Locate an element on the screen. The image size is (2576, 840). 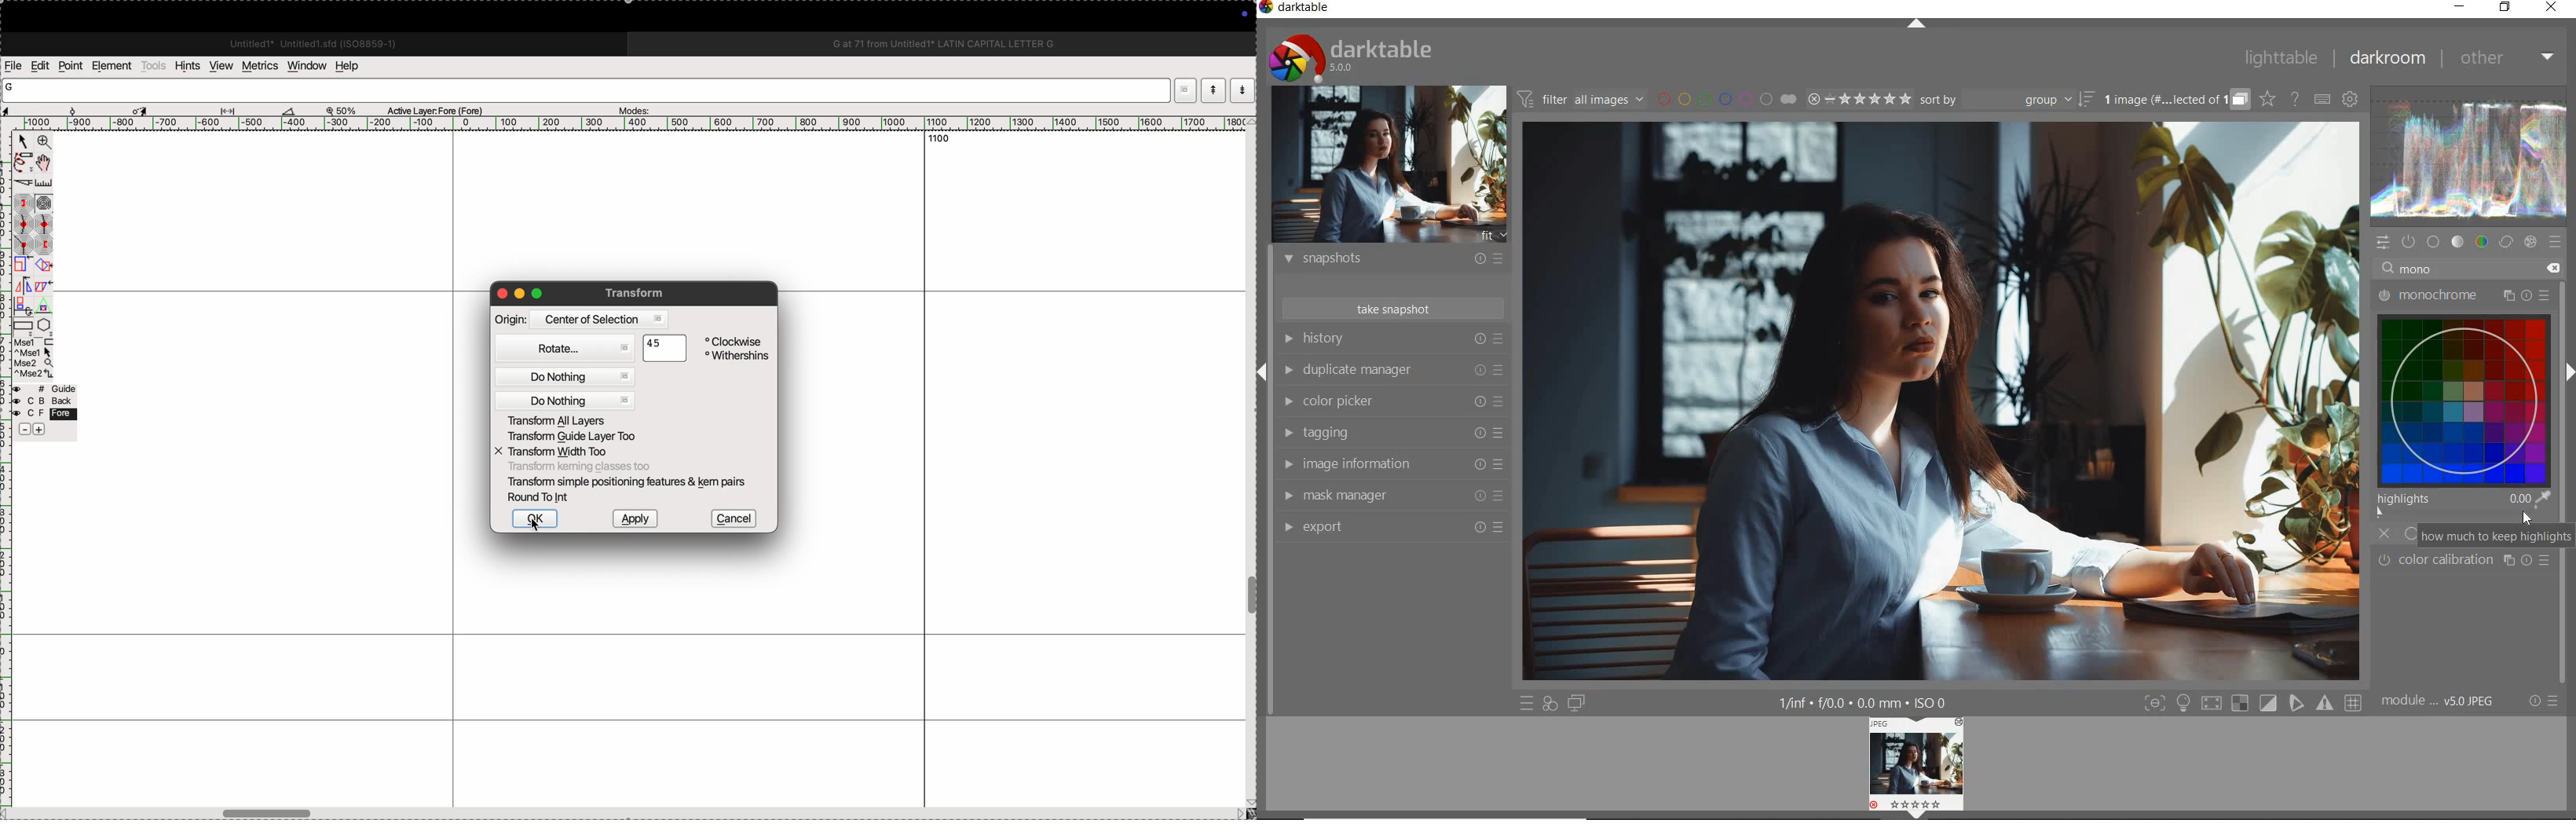
reset or presets and preferences is located at coordinates (2541, 701).